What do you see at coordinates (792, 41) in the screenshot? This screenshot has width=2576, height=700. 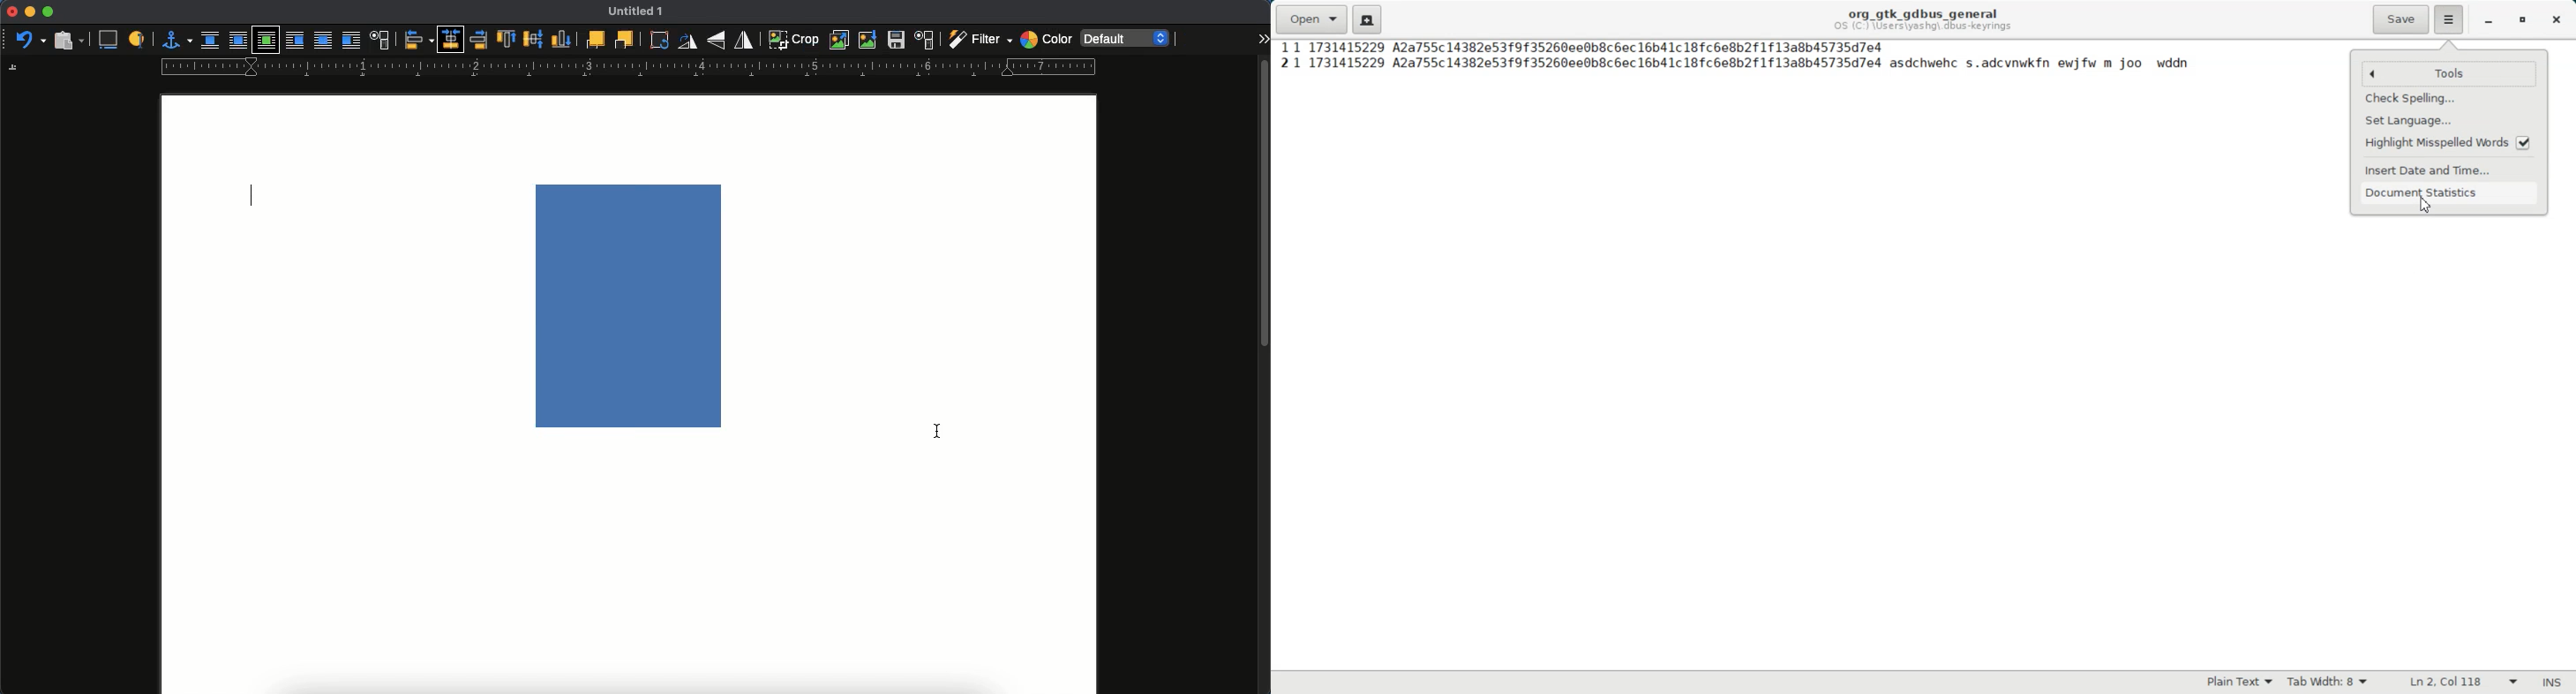 I see `crop` at bounding box center [792, 41].